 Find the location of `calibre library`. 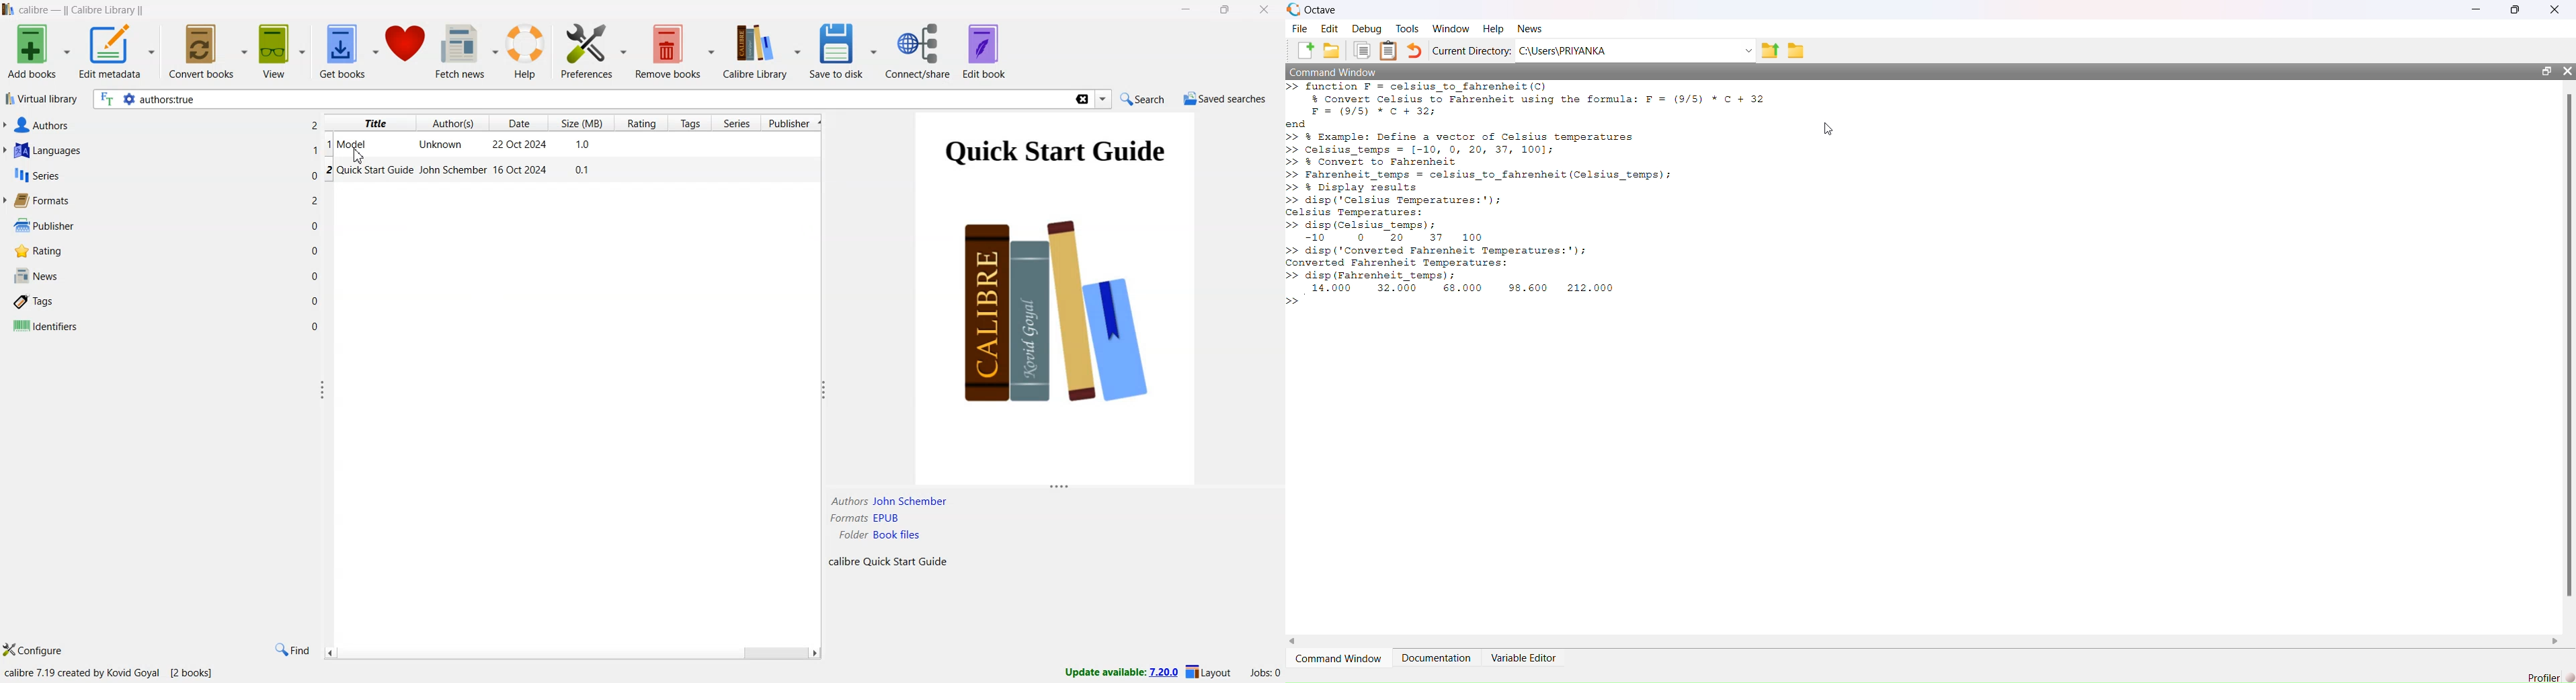

calibre library is located at coordinates (765, 51).